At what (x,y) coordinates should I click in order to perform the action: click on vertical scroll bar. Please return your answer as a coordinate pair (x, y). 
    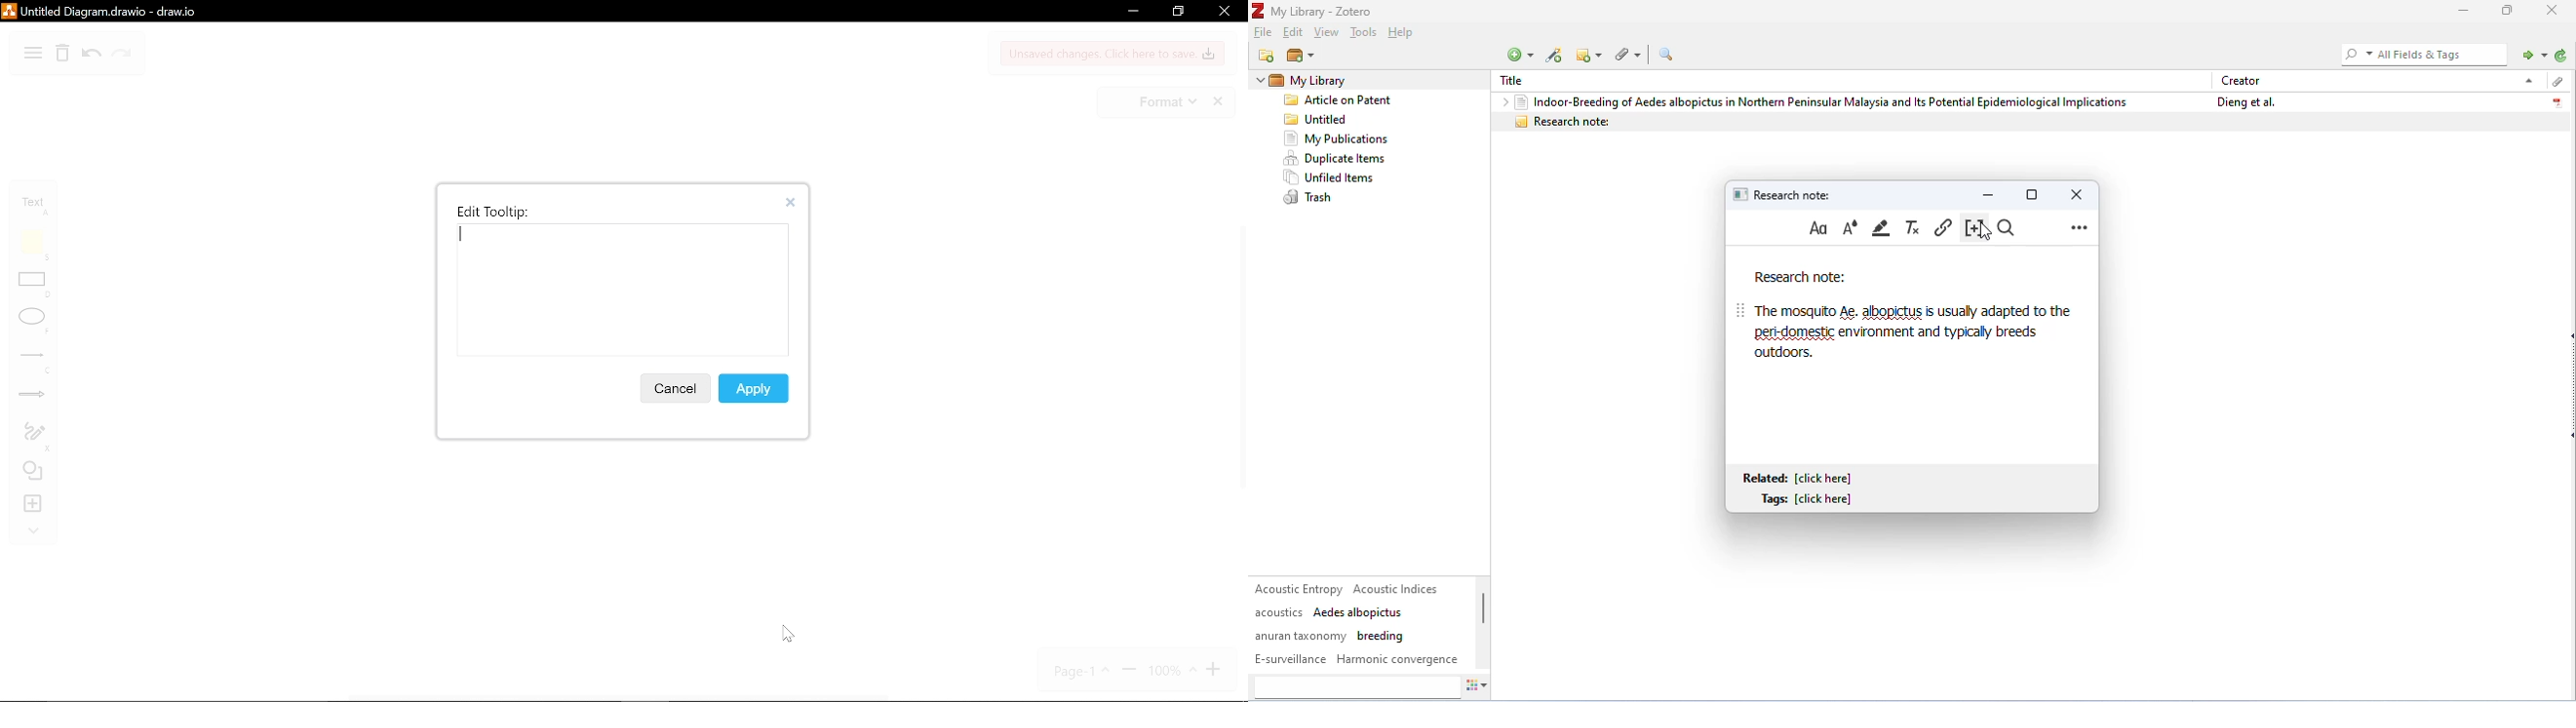
    Looking at the image, I should click on (1483, 618).